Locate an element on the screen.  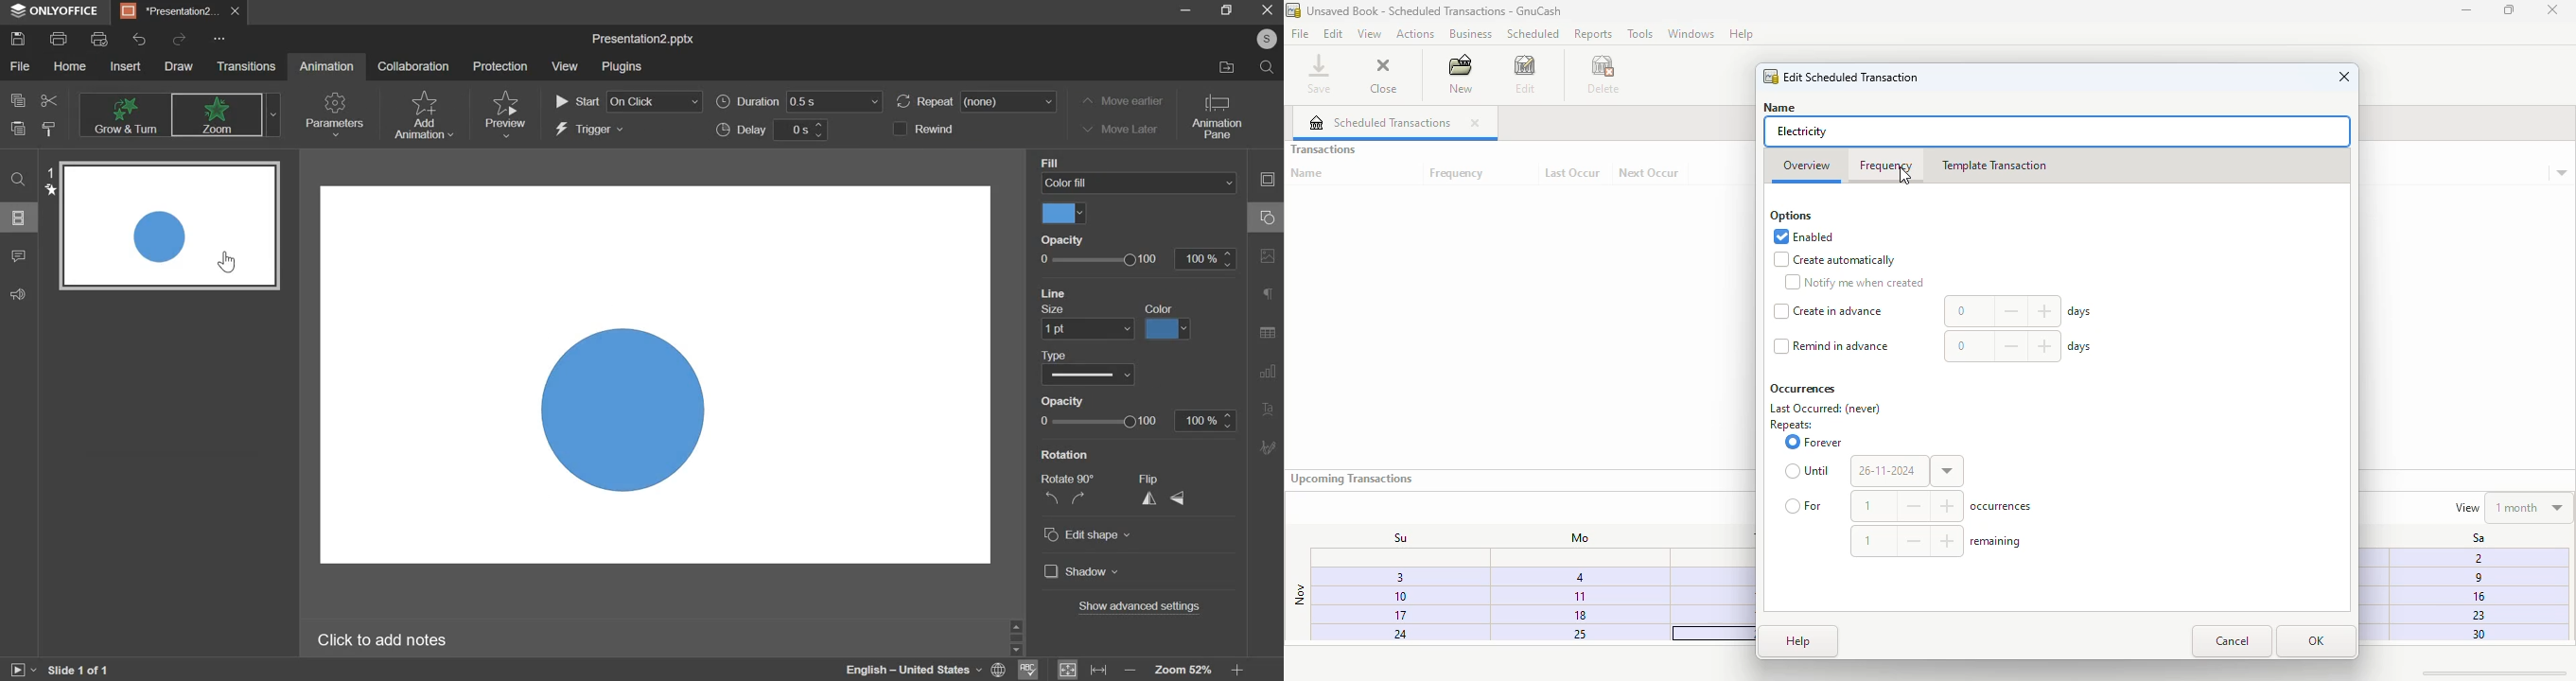
comment is located at coordinates (17, 257).